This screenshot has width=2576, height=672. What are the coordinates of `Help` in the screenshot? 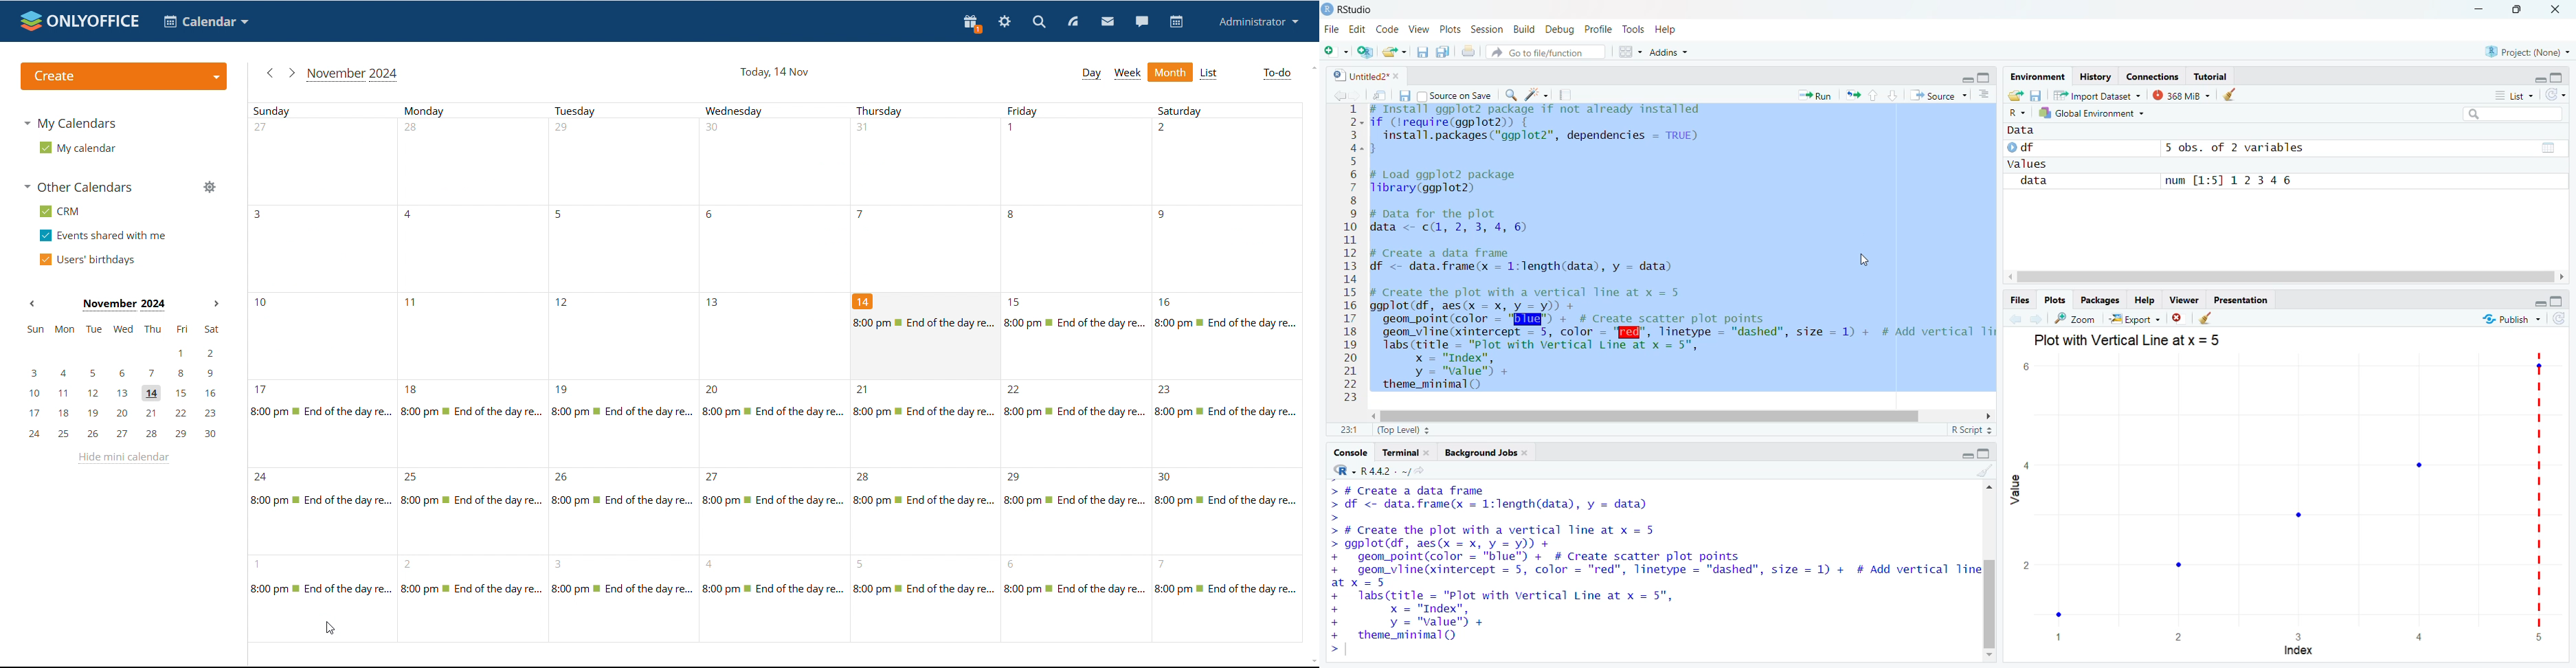 It's located at (2148, 300).